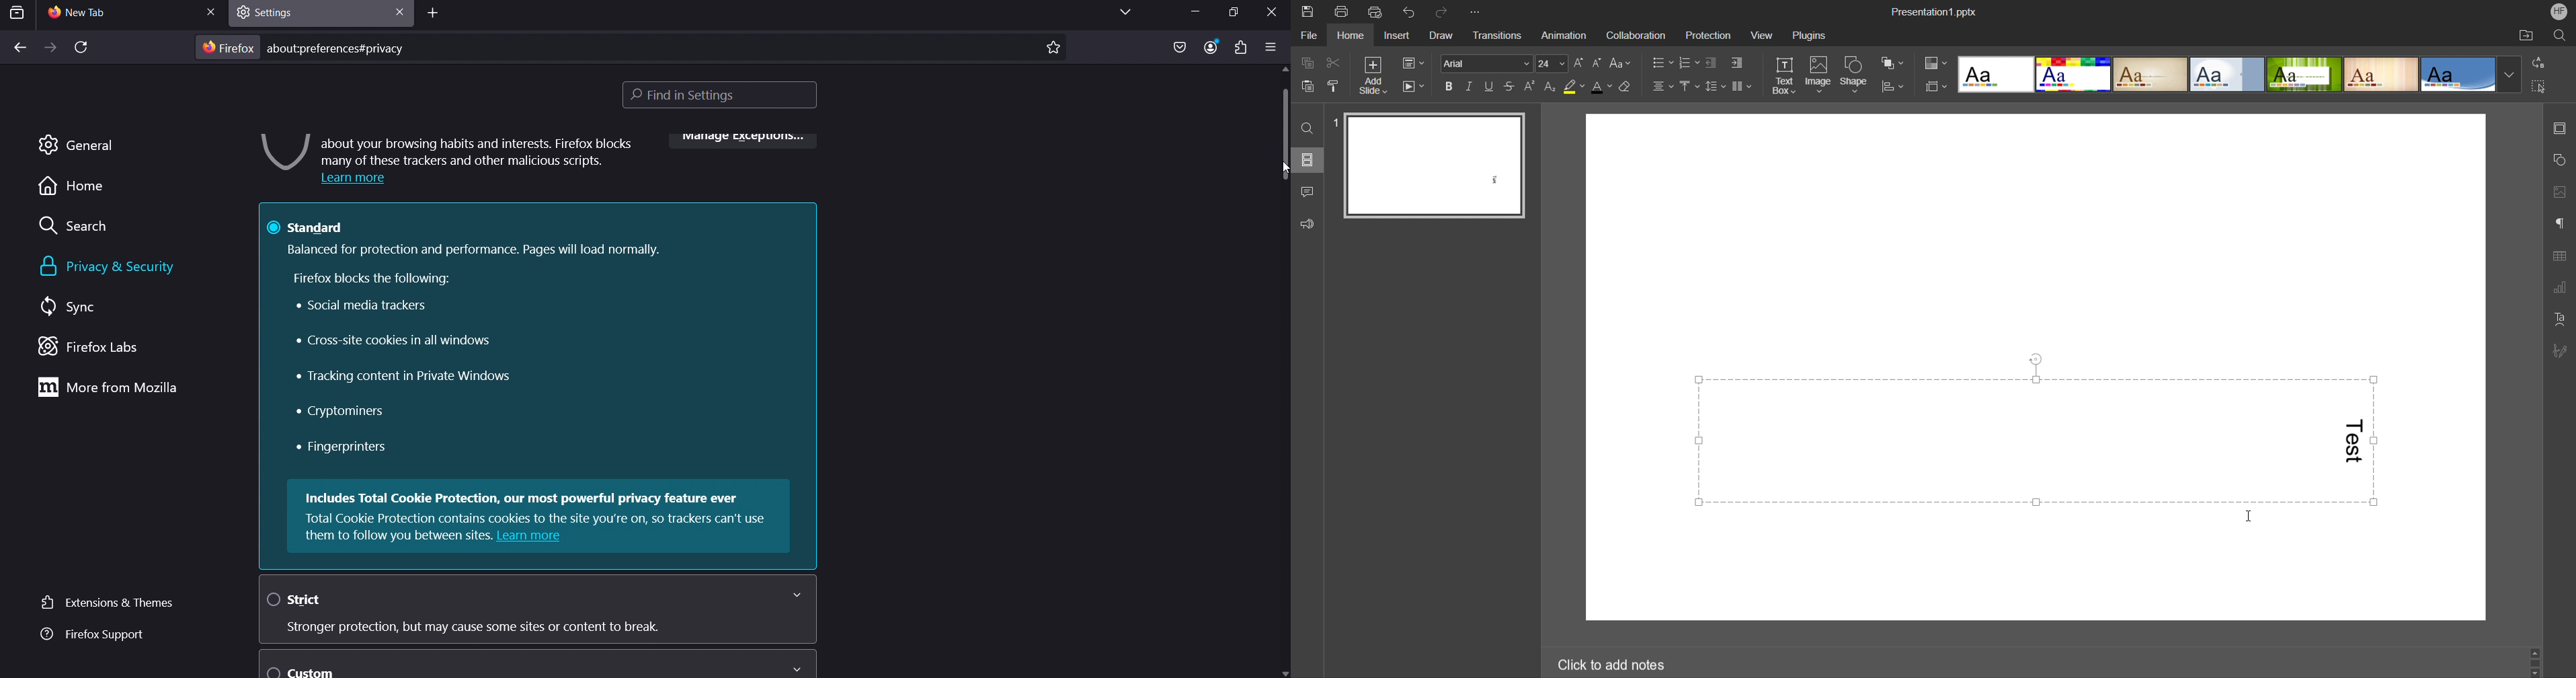 The image size is (2576, 700). Describe the element at coordinates (275, 11) in the screenshot. I see `settings` at that location.